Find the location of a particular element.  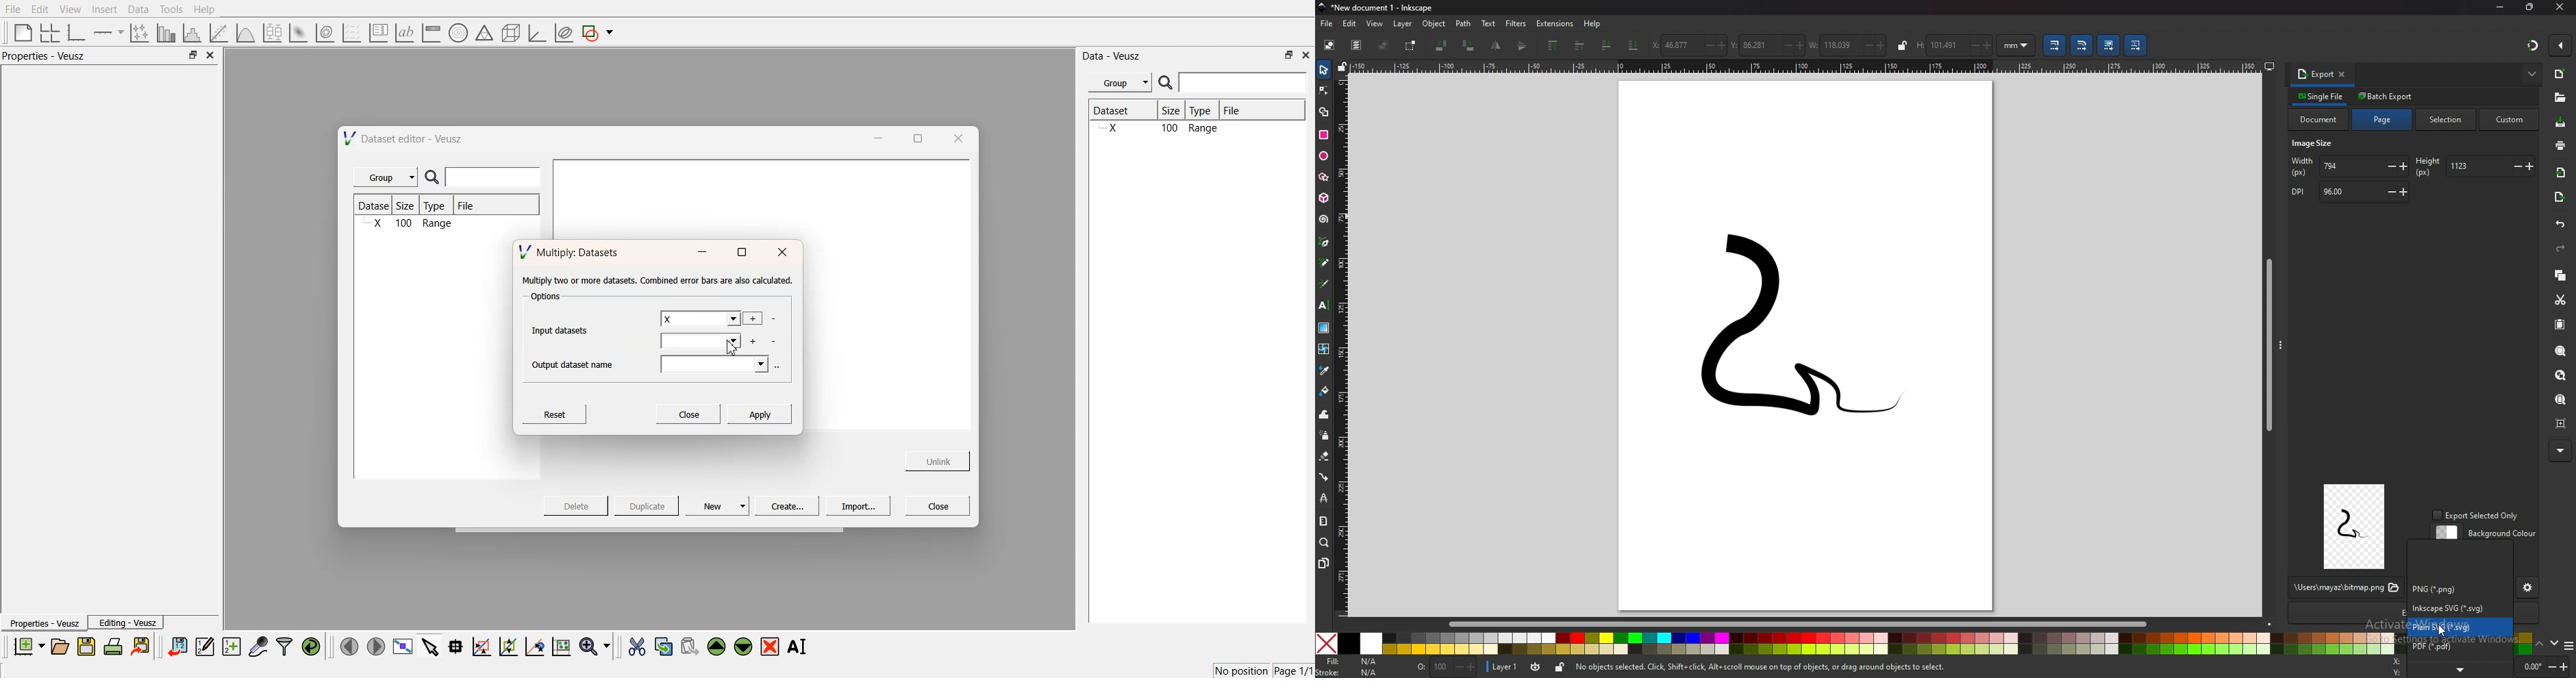

document is located at coordinates (2320, 120).